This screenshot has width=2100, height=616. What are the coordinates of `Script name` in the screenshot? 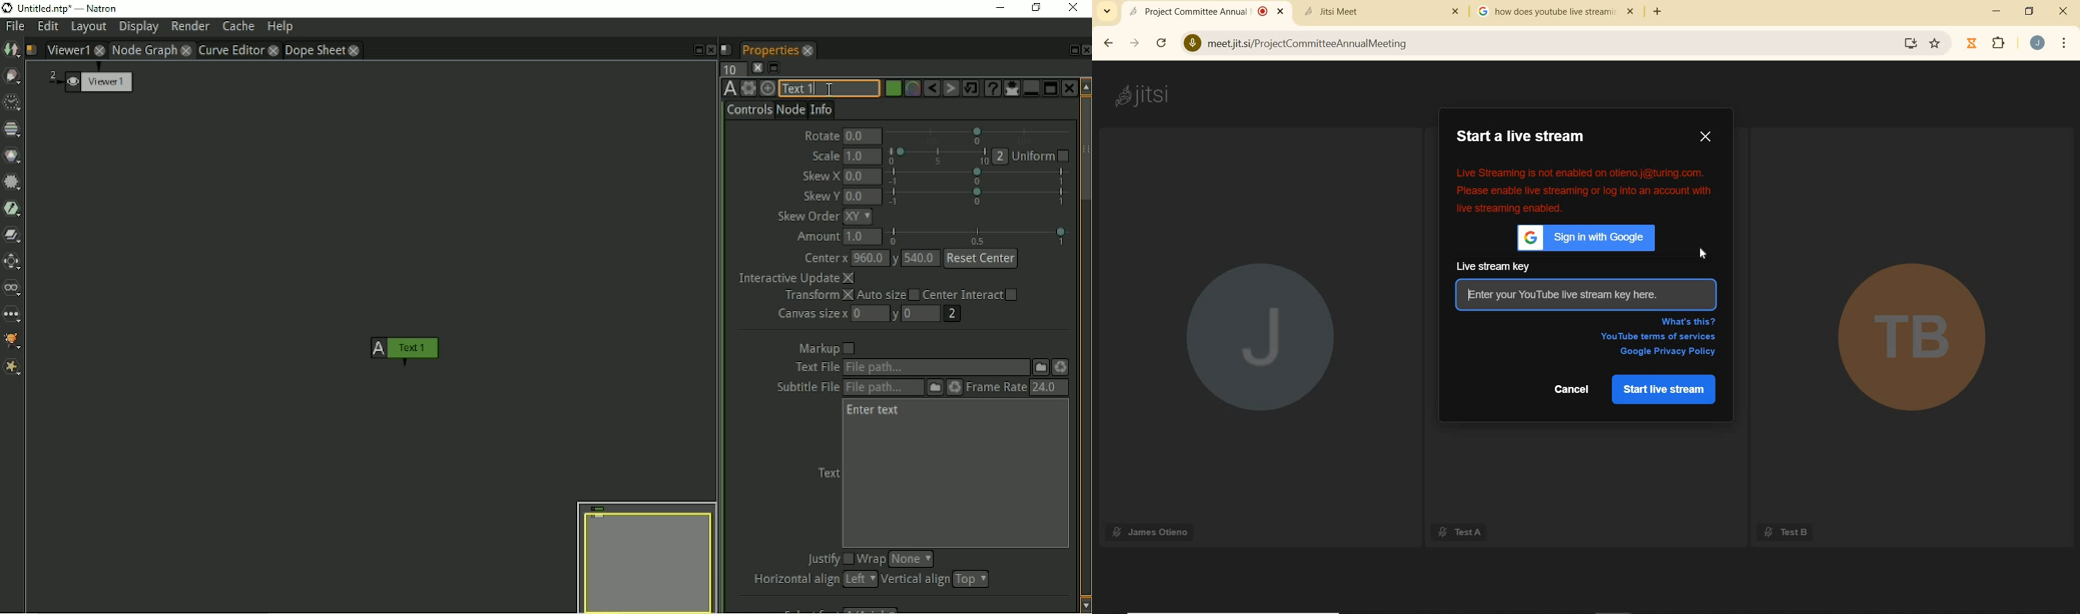 It's located at (33, 51).